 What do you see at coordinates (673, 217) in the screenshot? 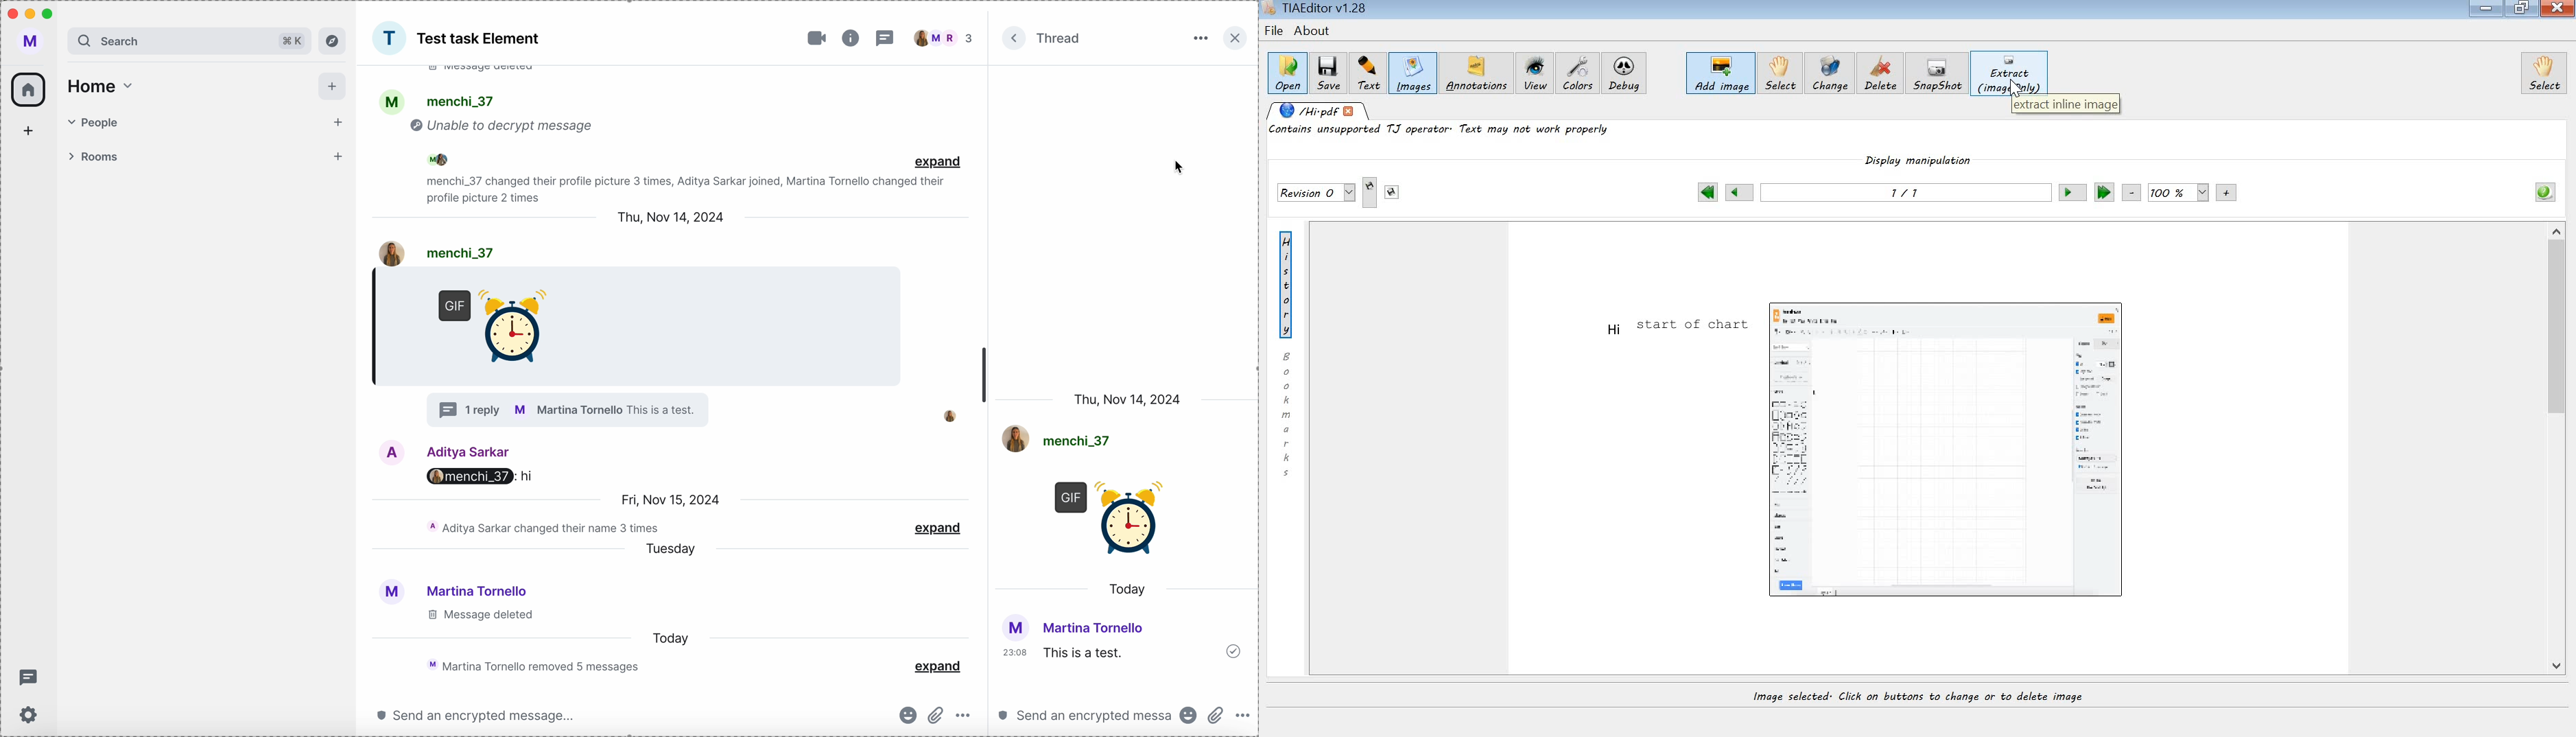
I see `date` at bounding box center [673, 217].